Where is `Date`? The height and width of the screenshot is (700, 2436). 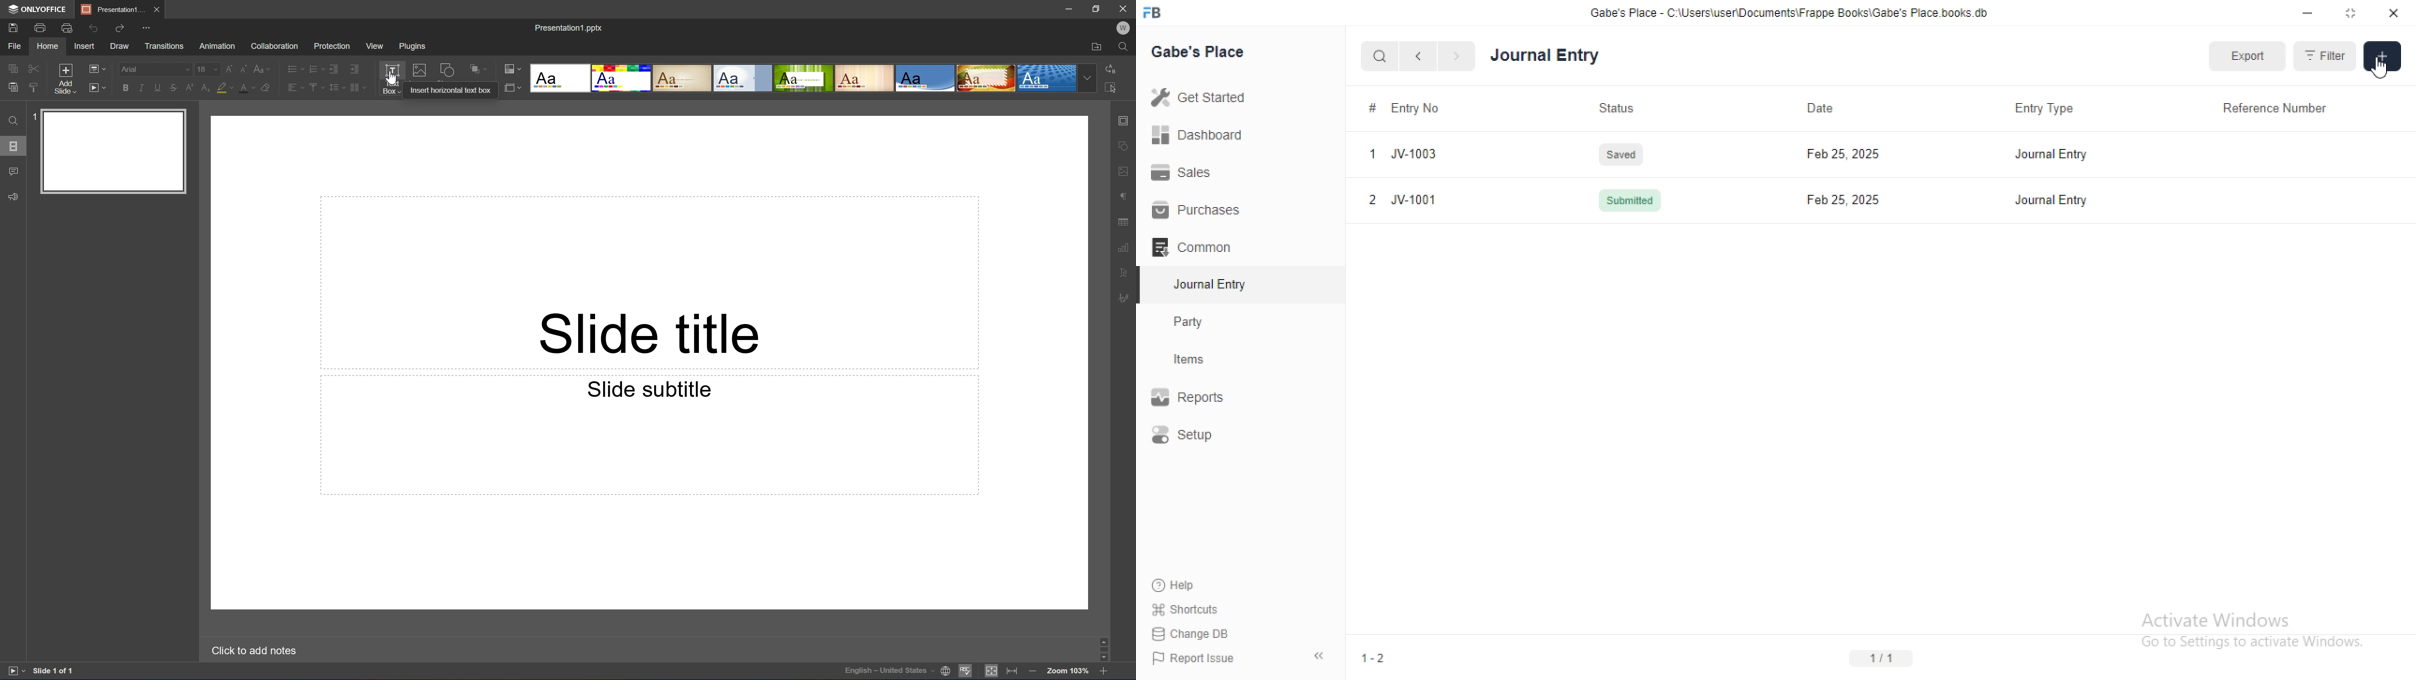 Date is located at coordinates (1830, 107).